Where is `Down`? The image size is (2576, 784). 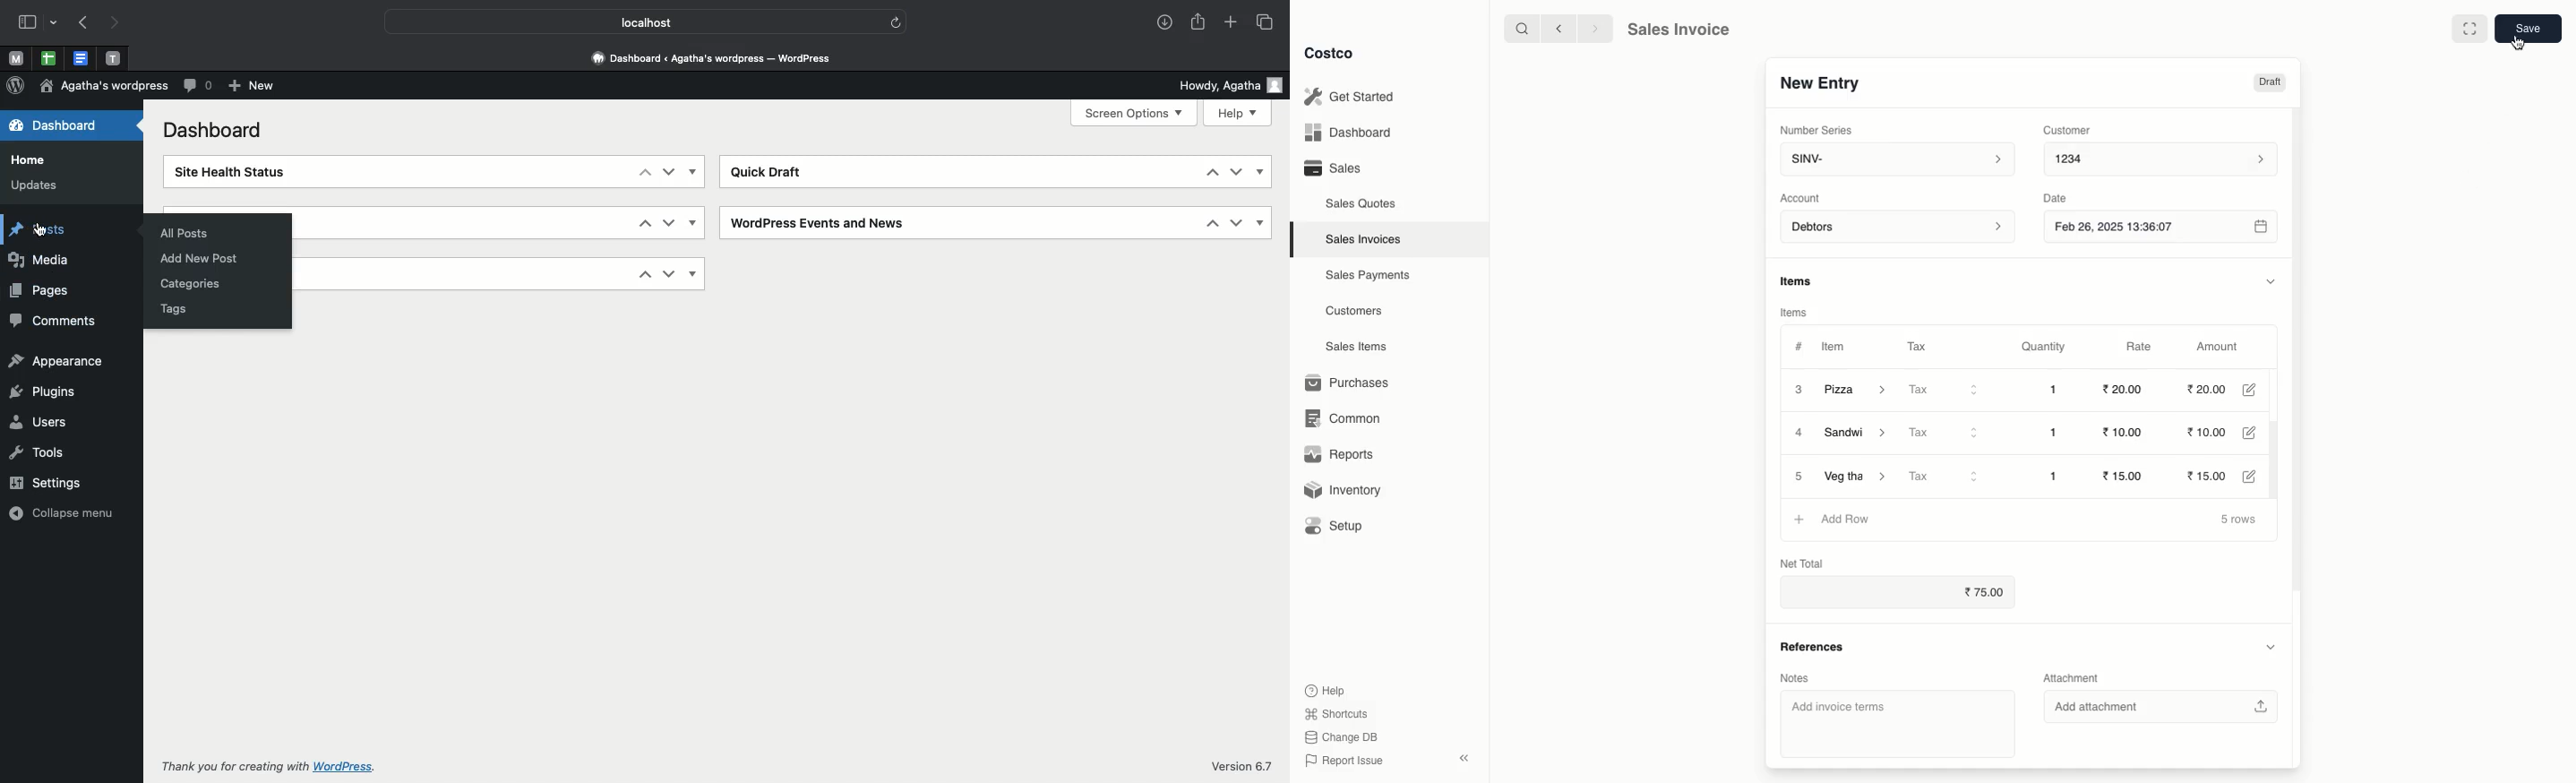
Down is located at coordinates (668, 222).